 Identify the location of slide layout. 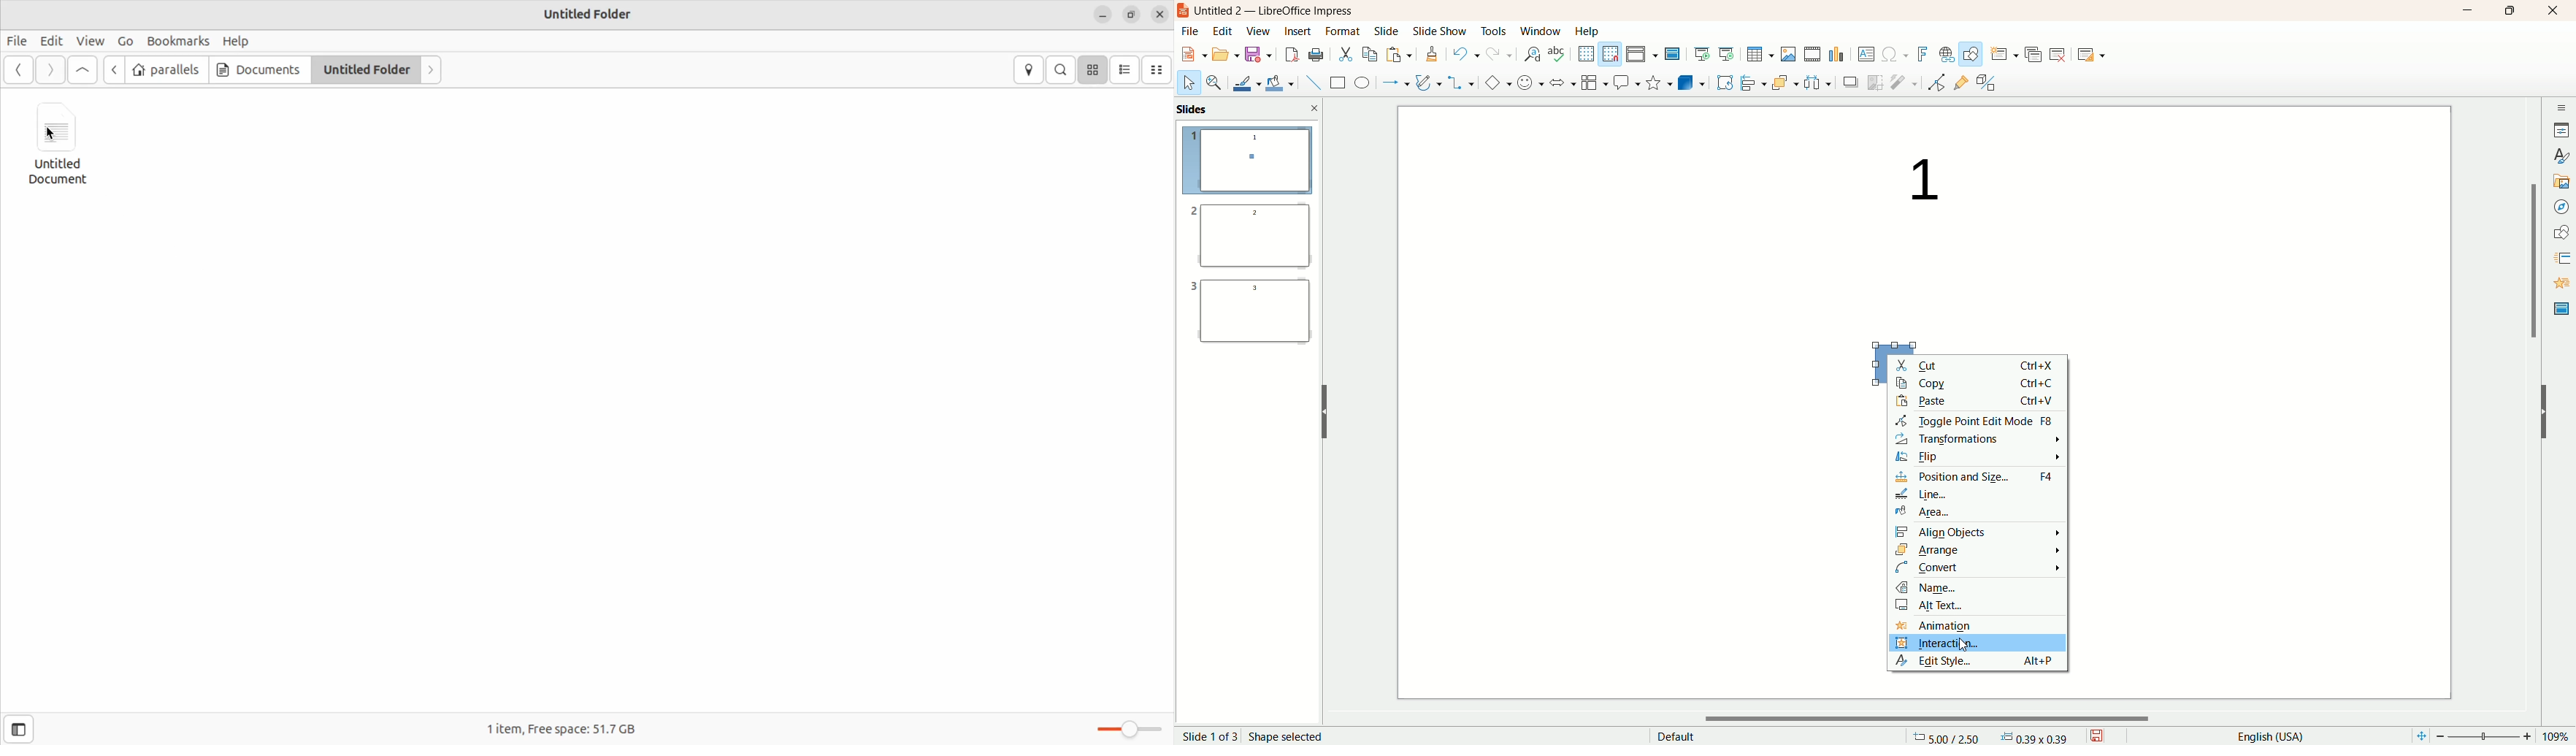
(2101, 56).